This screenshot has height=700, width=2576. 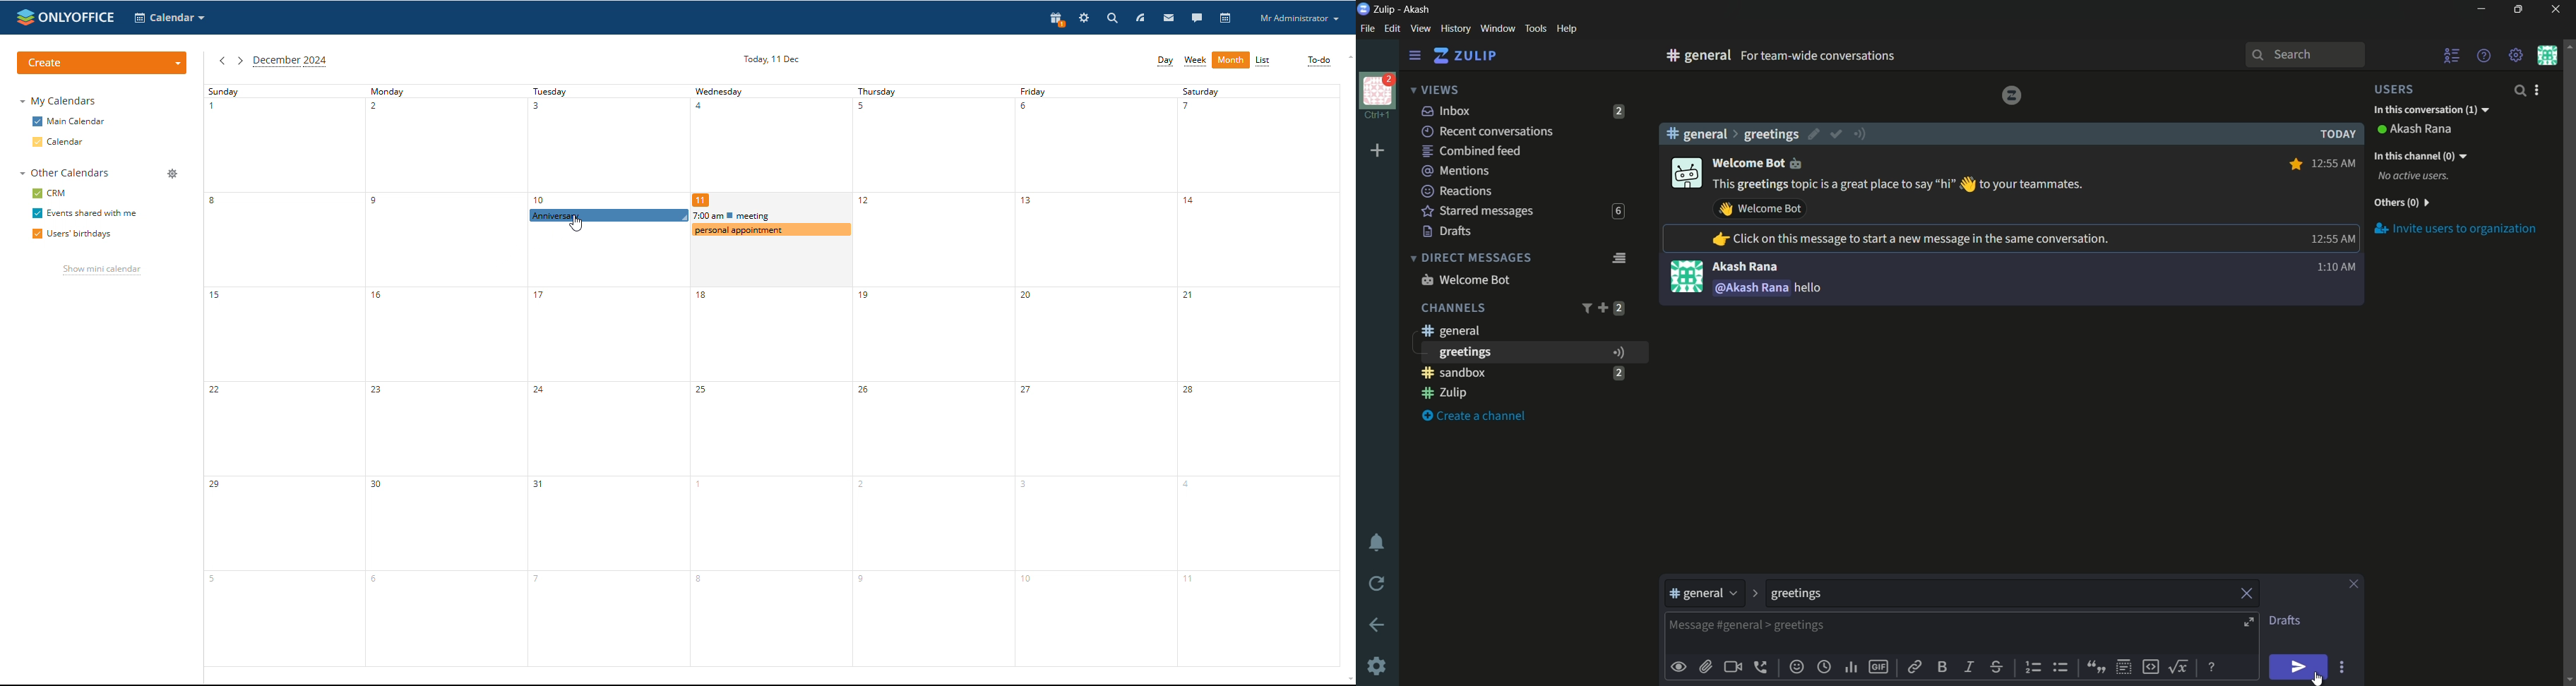 What do you see at coordinates (1386, 9) in the screenshot?
I see `Zulip` at bounding box center [1386, 9].